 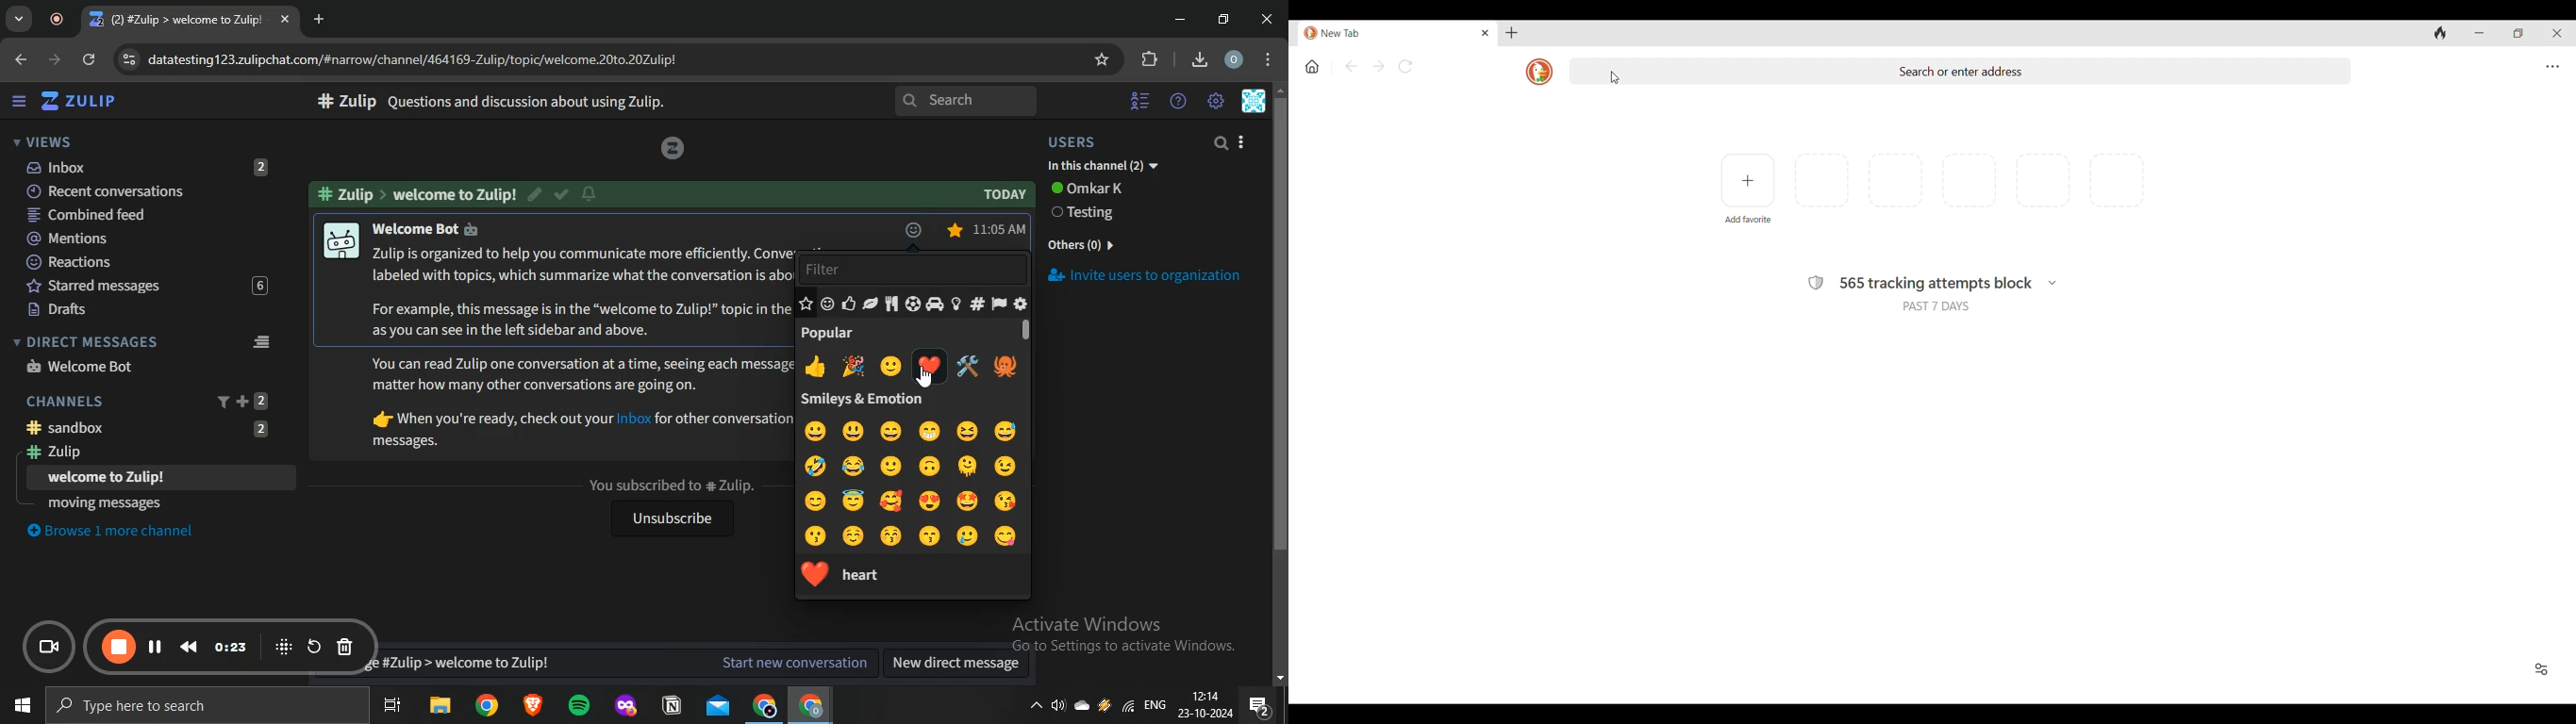 I want to click on smiley, so click(x=856, y=429).